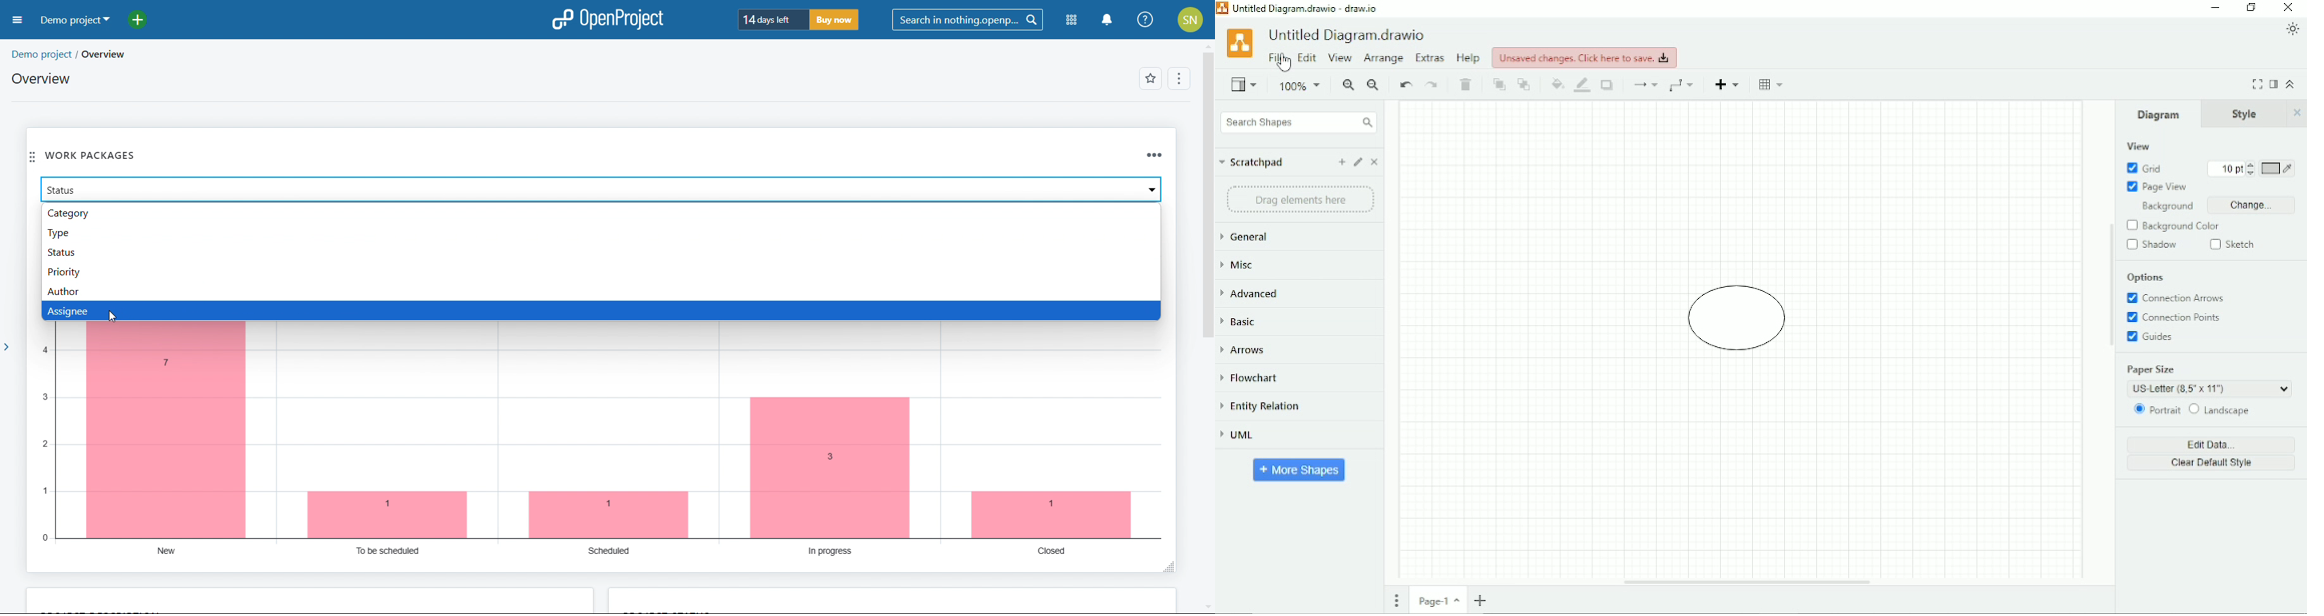  I want to click on cursor, so click(110, 316).